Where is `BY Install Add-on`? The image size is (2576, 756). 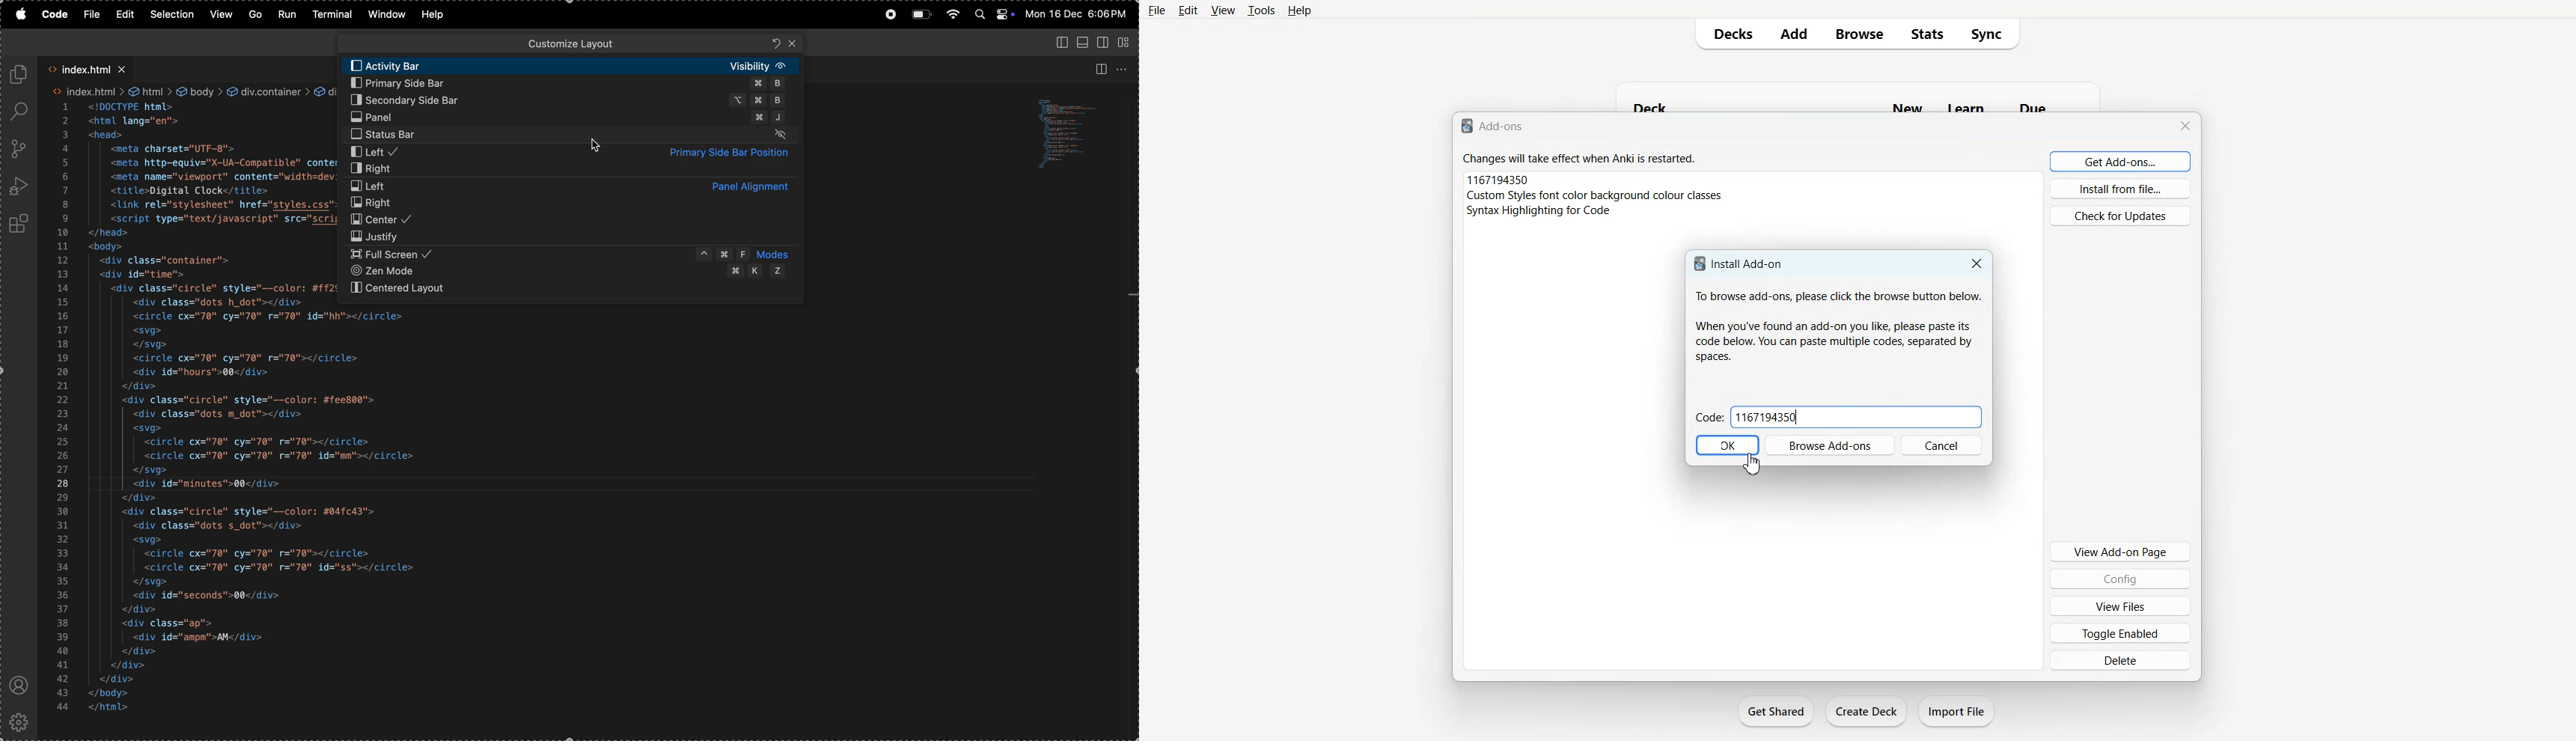
BY Install Add-on is located at coordinates (1739, 263).